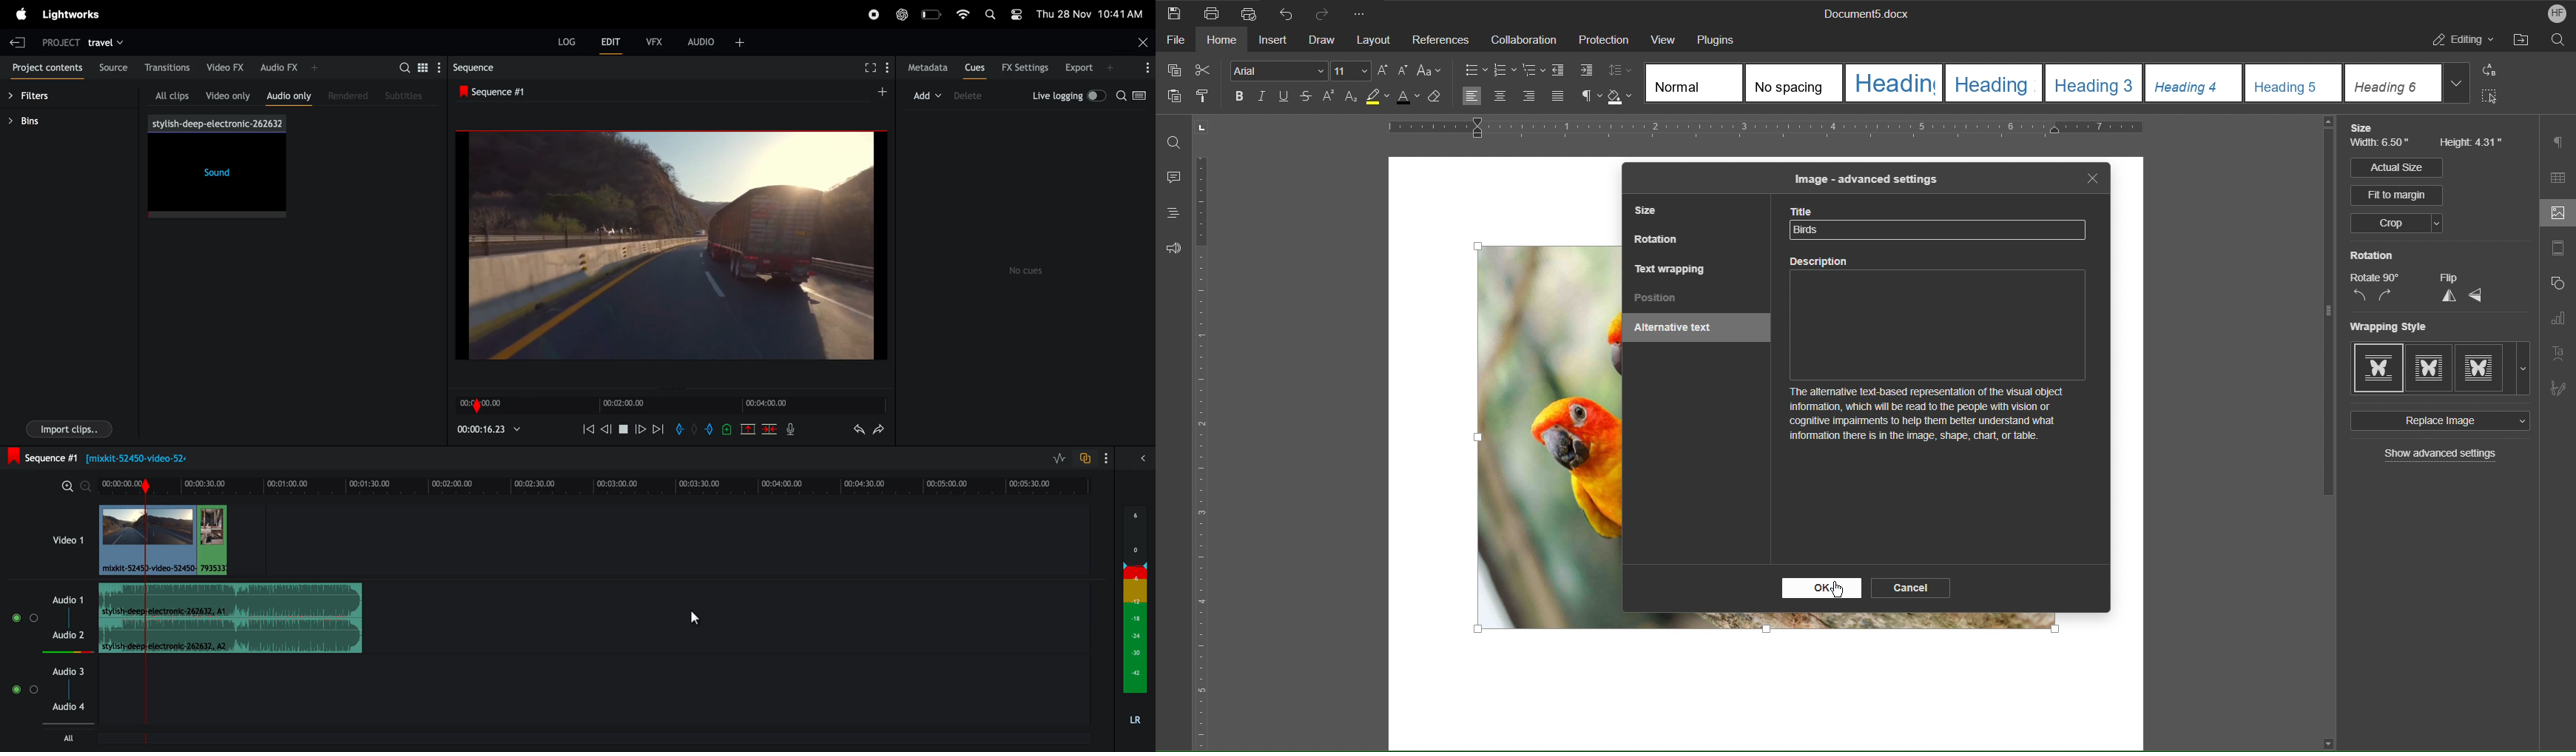 The width and height of the screenshot is (2576, 756). What do you see at coordinates (1121, 96) in the screenshot?
I see `search` at bounding box center [1121, 96].